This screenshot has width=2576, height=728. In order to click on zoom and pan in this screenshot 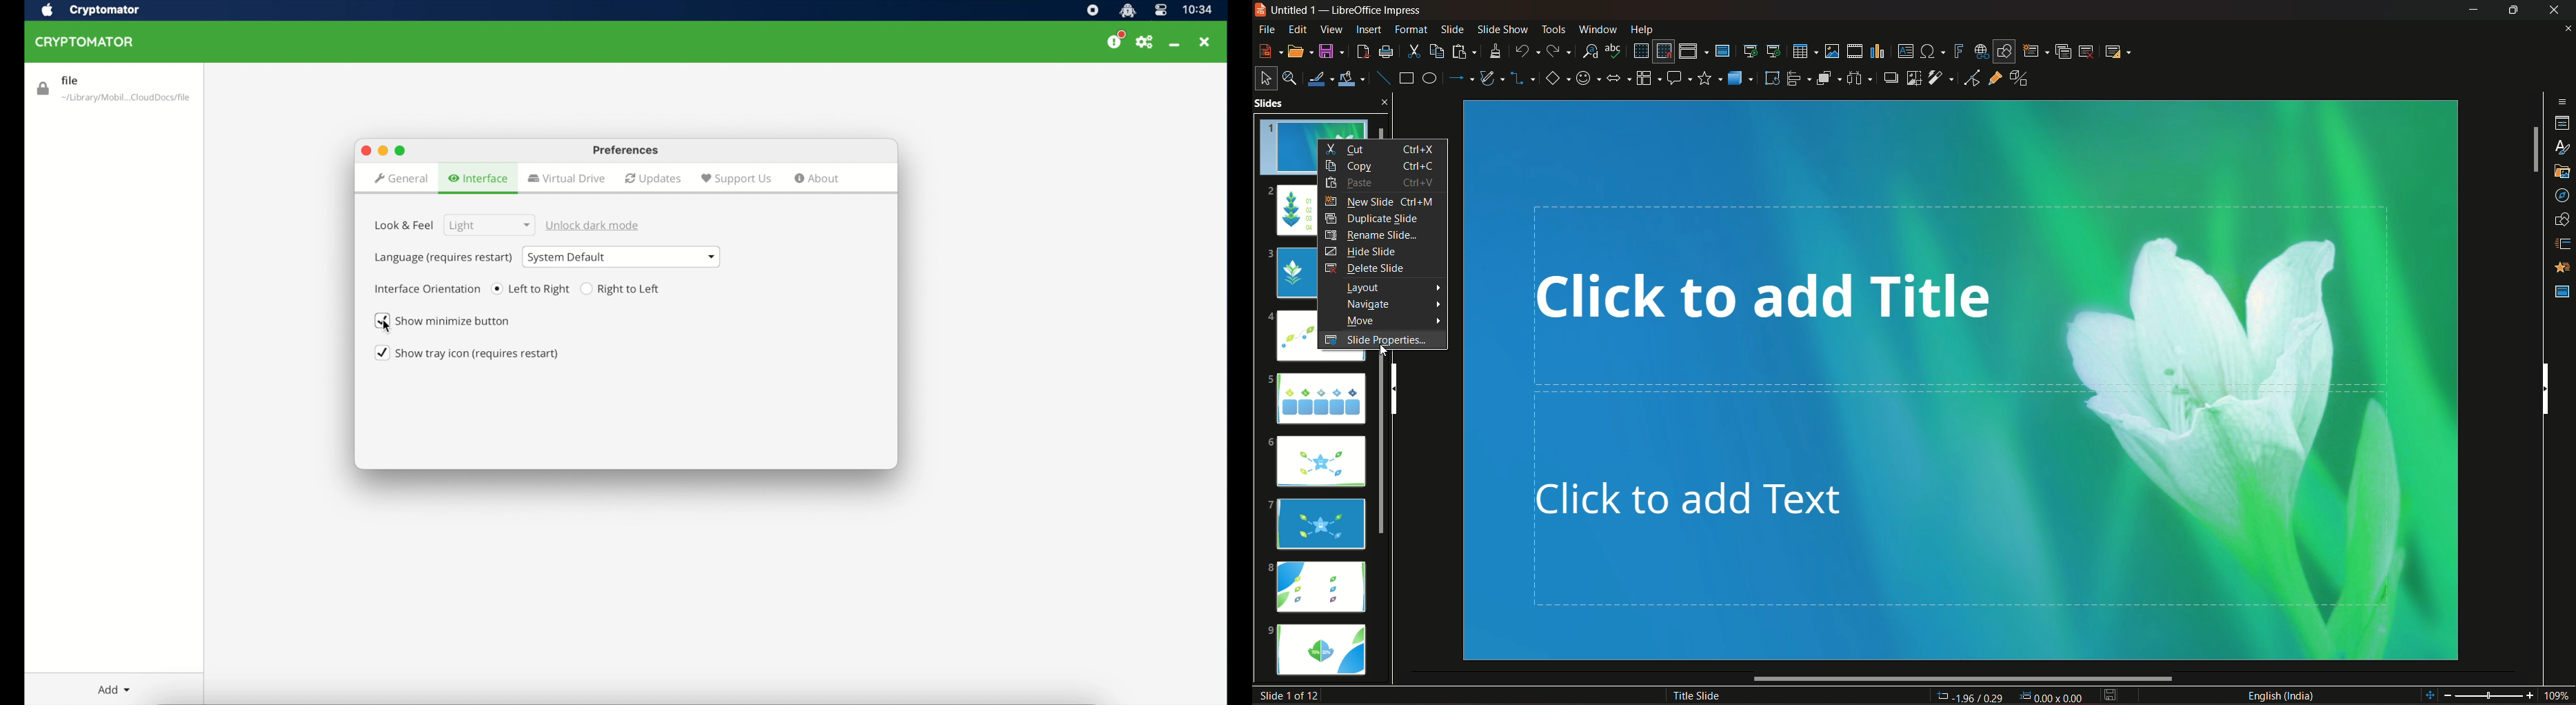, I will do `click(1291, 77)`.